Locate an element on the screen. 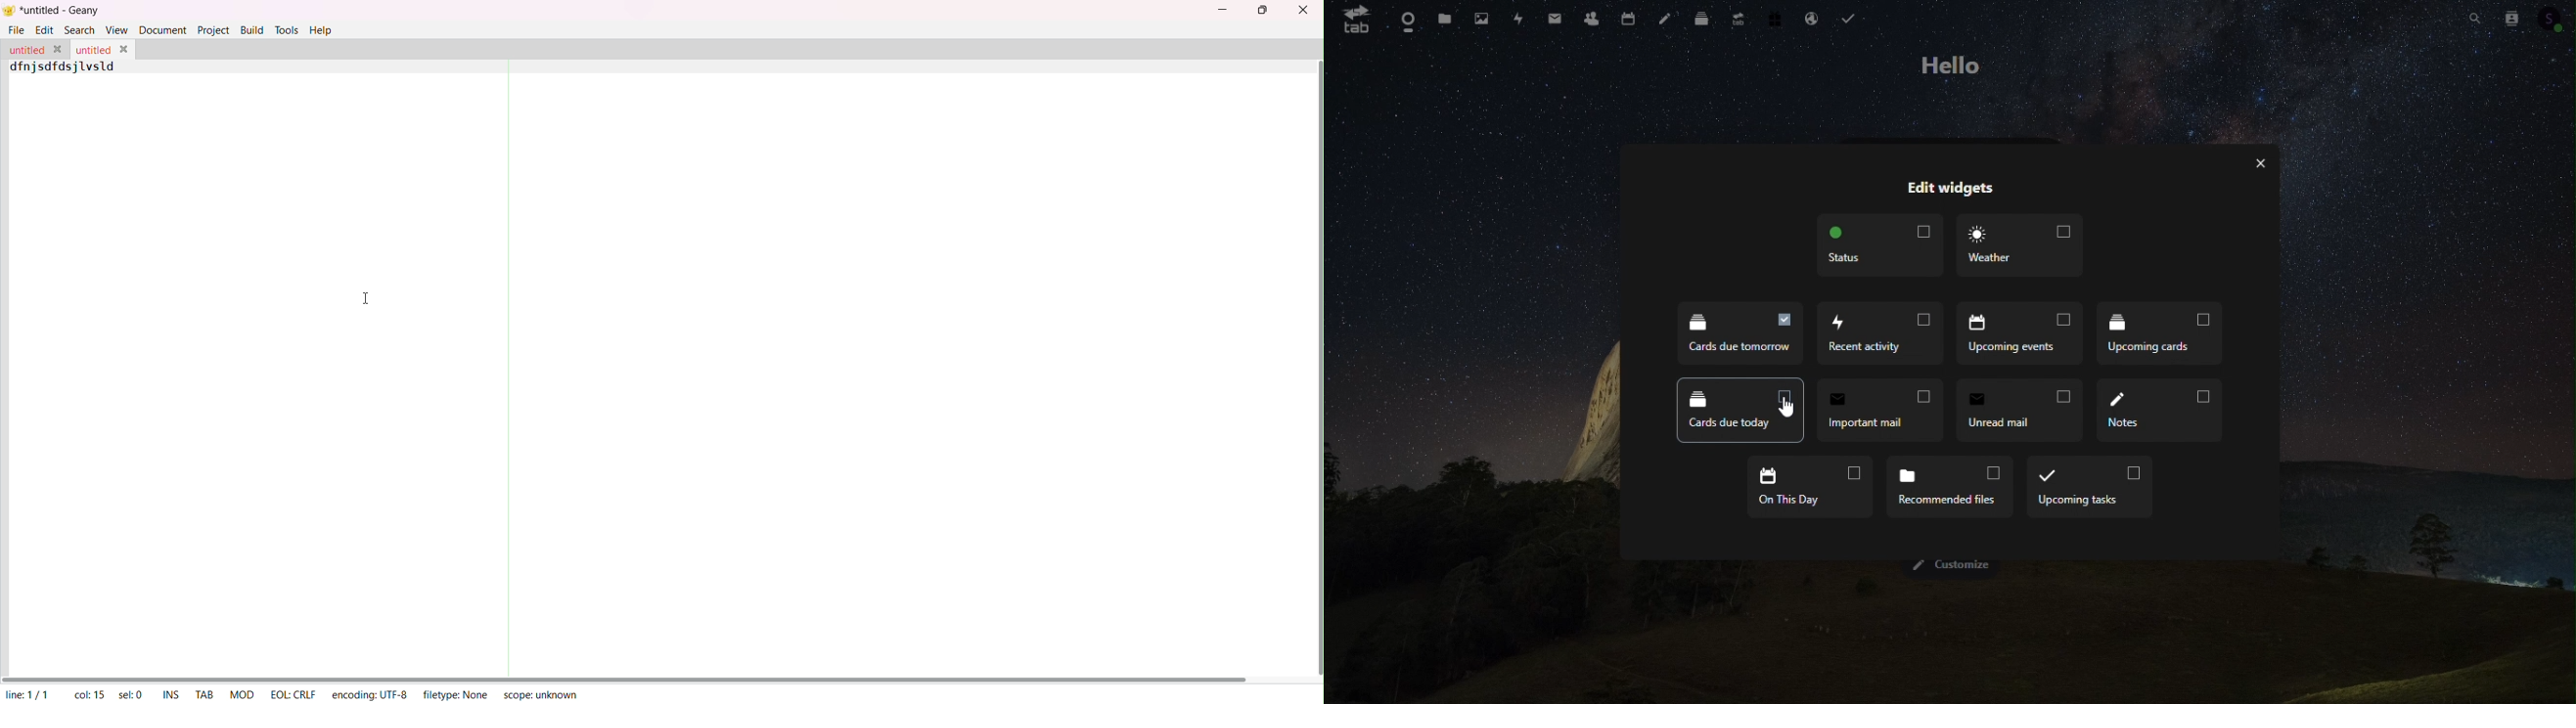 The width and height of the screenshot is (2576, 728). Account icon is located at coordinates (2553, 19).